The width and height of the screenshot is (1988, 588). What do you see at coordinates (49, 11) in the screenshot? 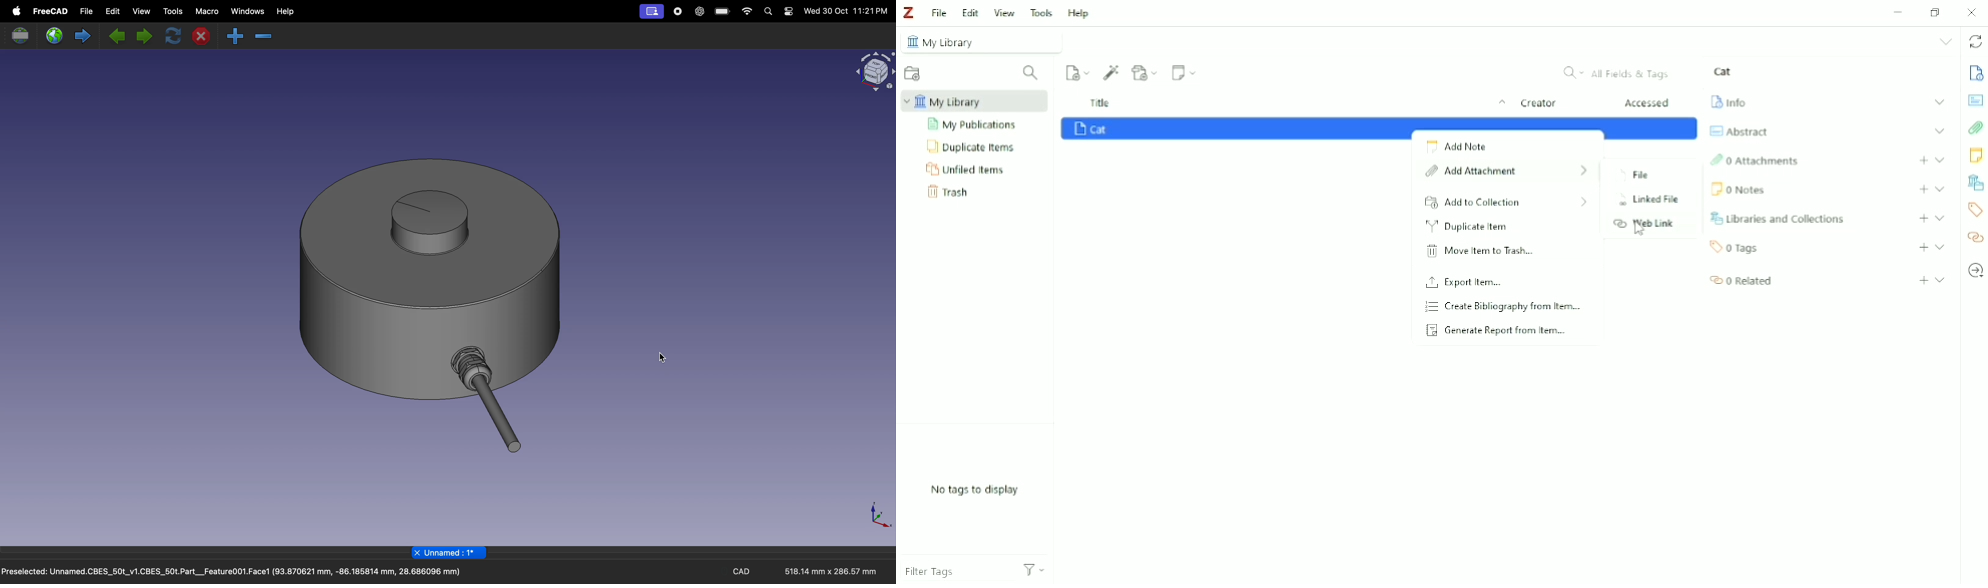
I see `free cad` at bounding box center [49, 11].